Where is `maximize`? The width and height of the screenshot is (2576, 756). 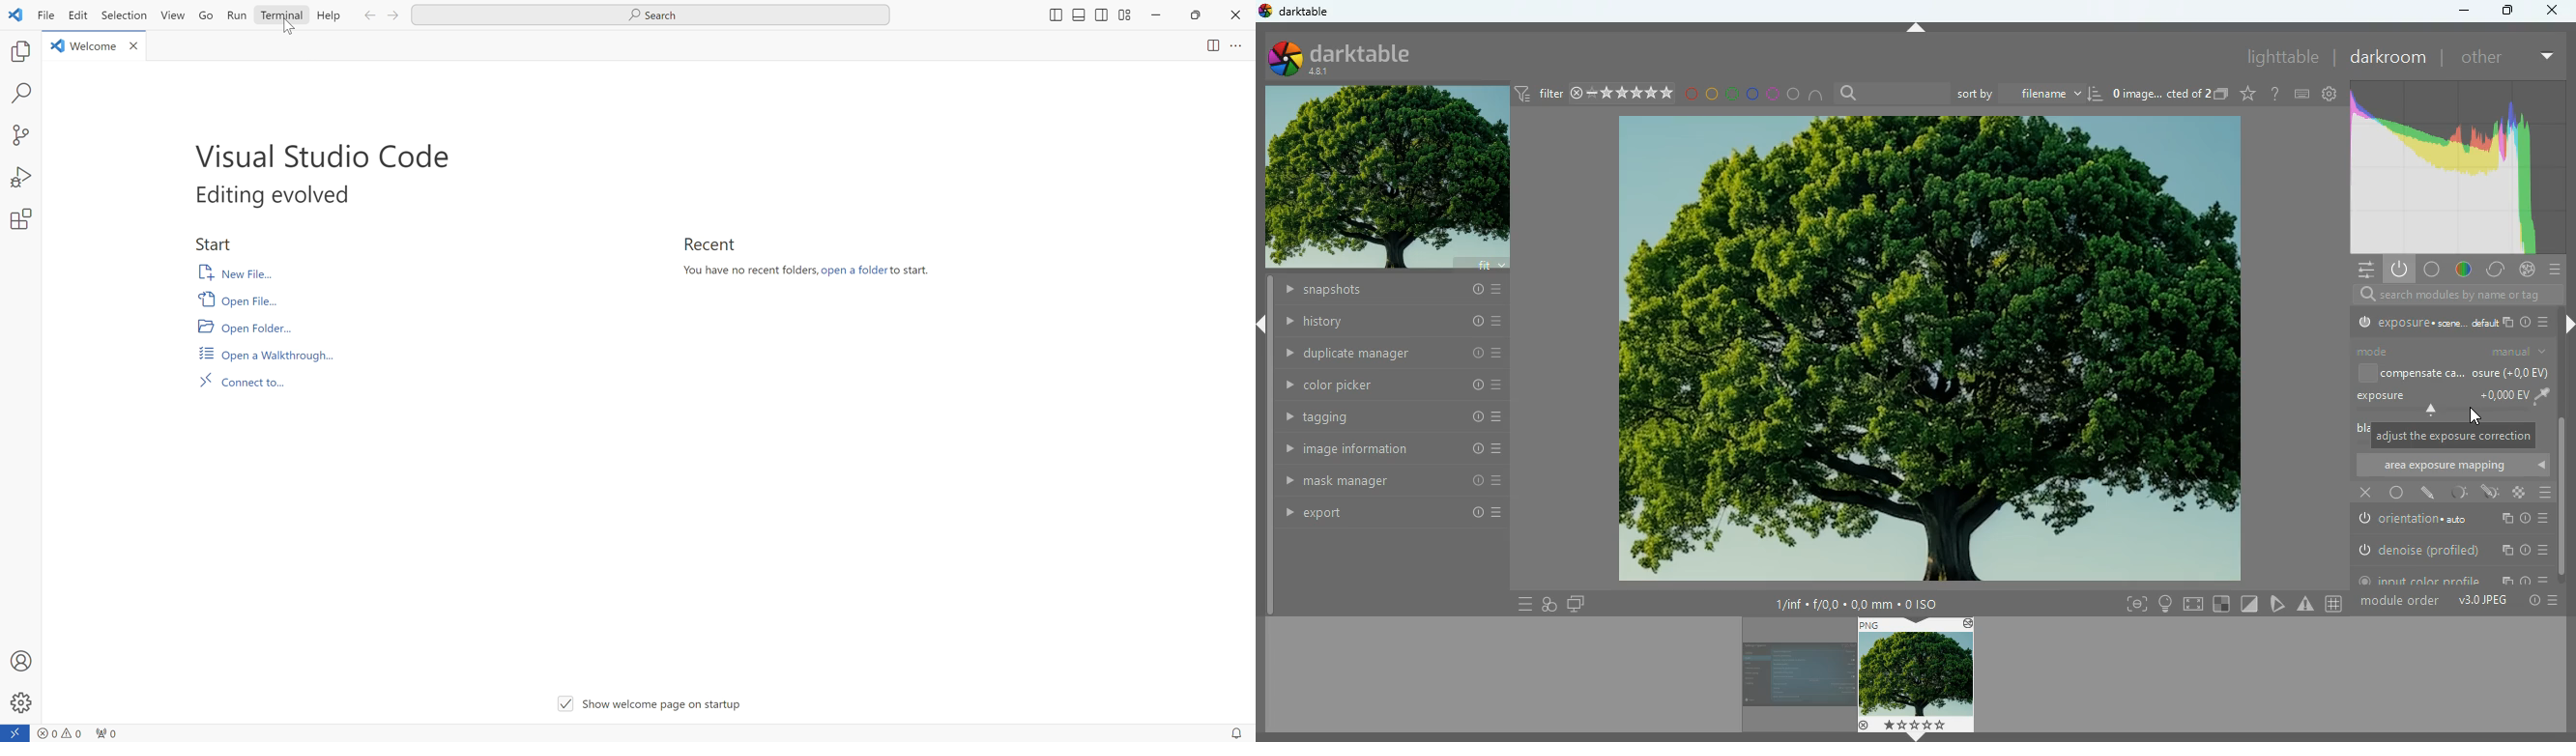 maximize is located at coordinates (1198, 15).